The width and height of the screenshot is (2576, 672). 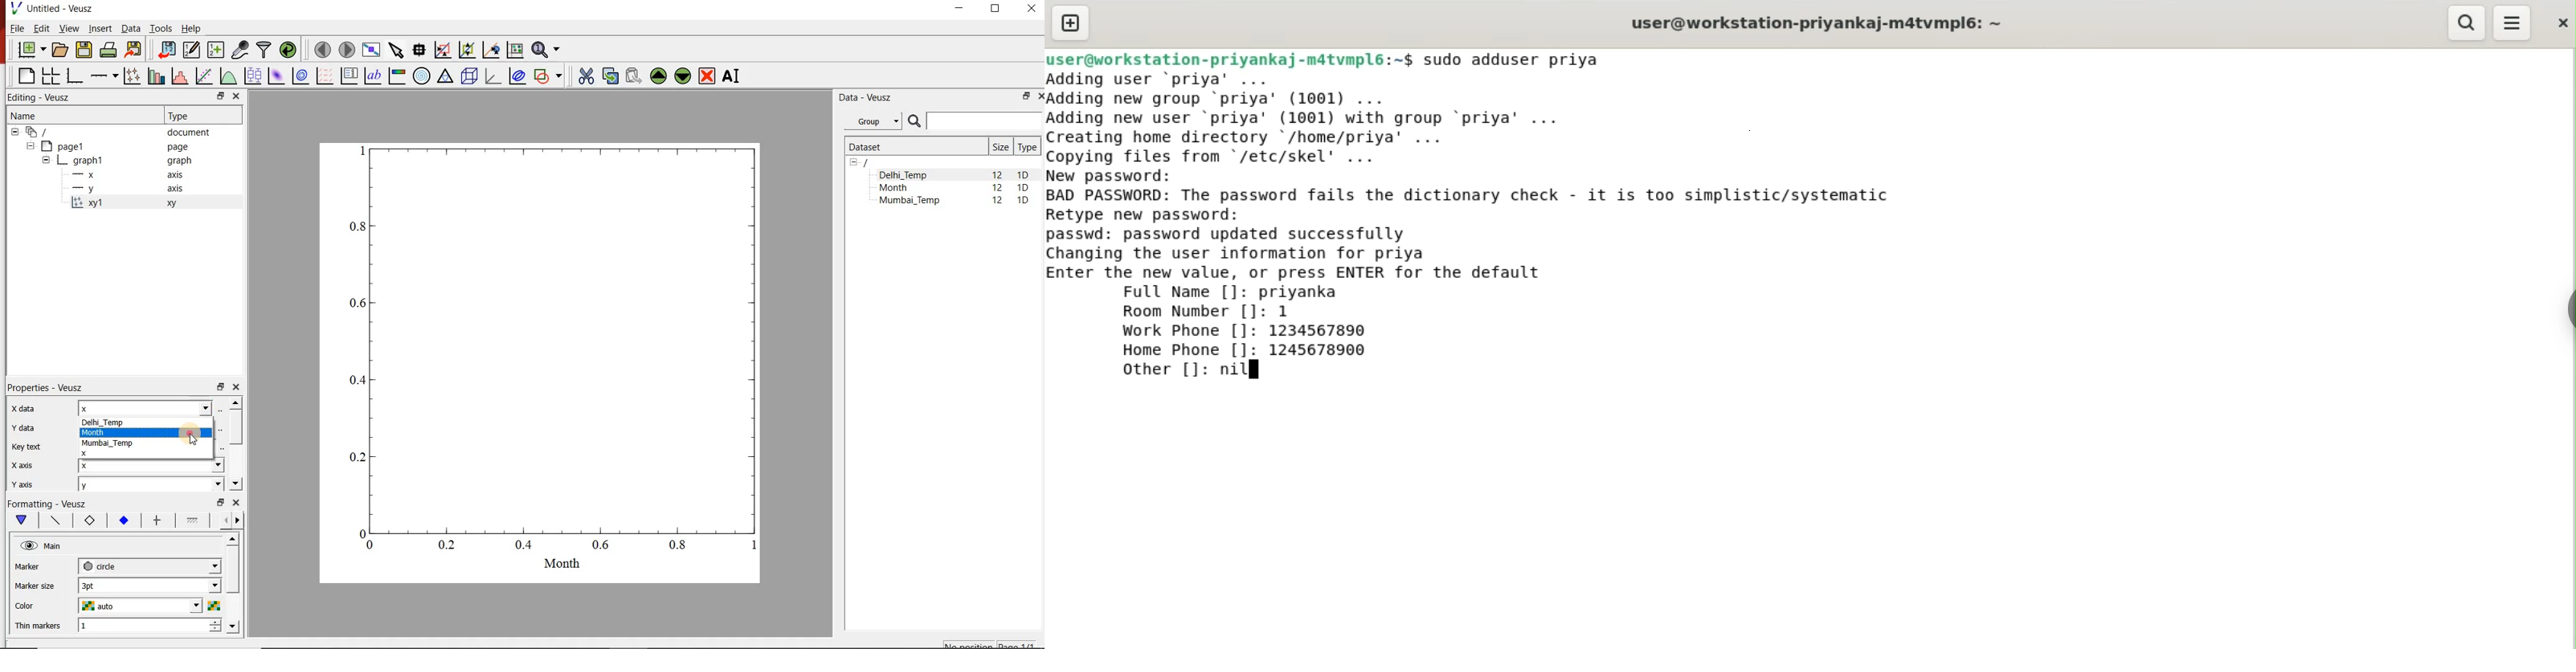 I want to click on close, so click(x=235, y=387).